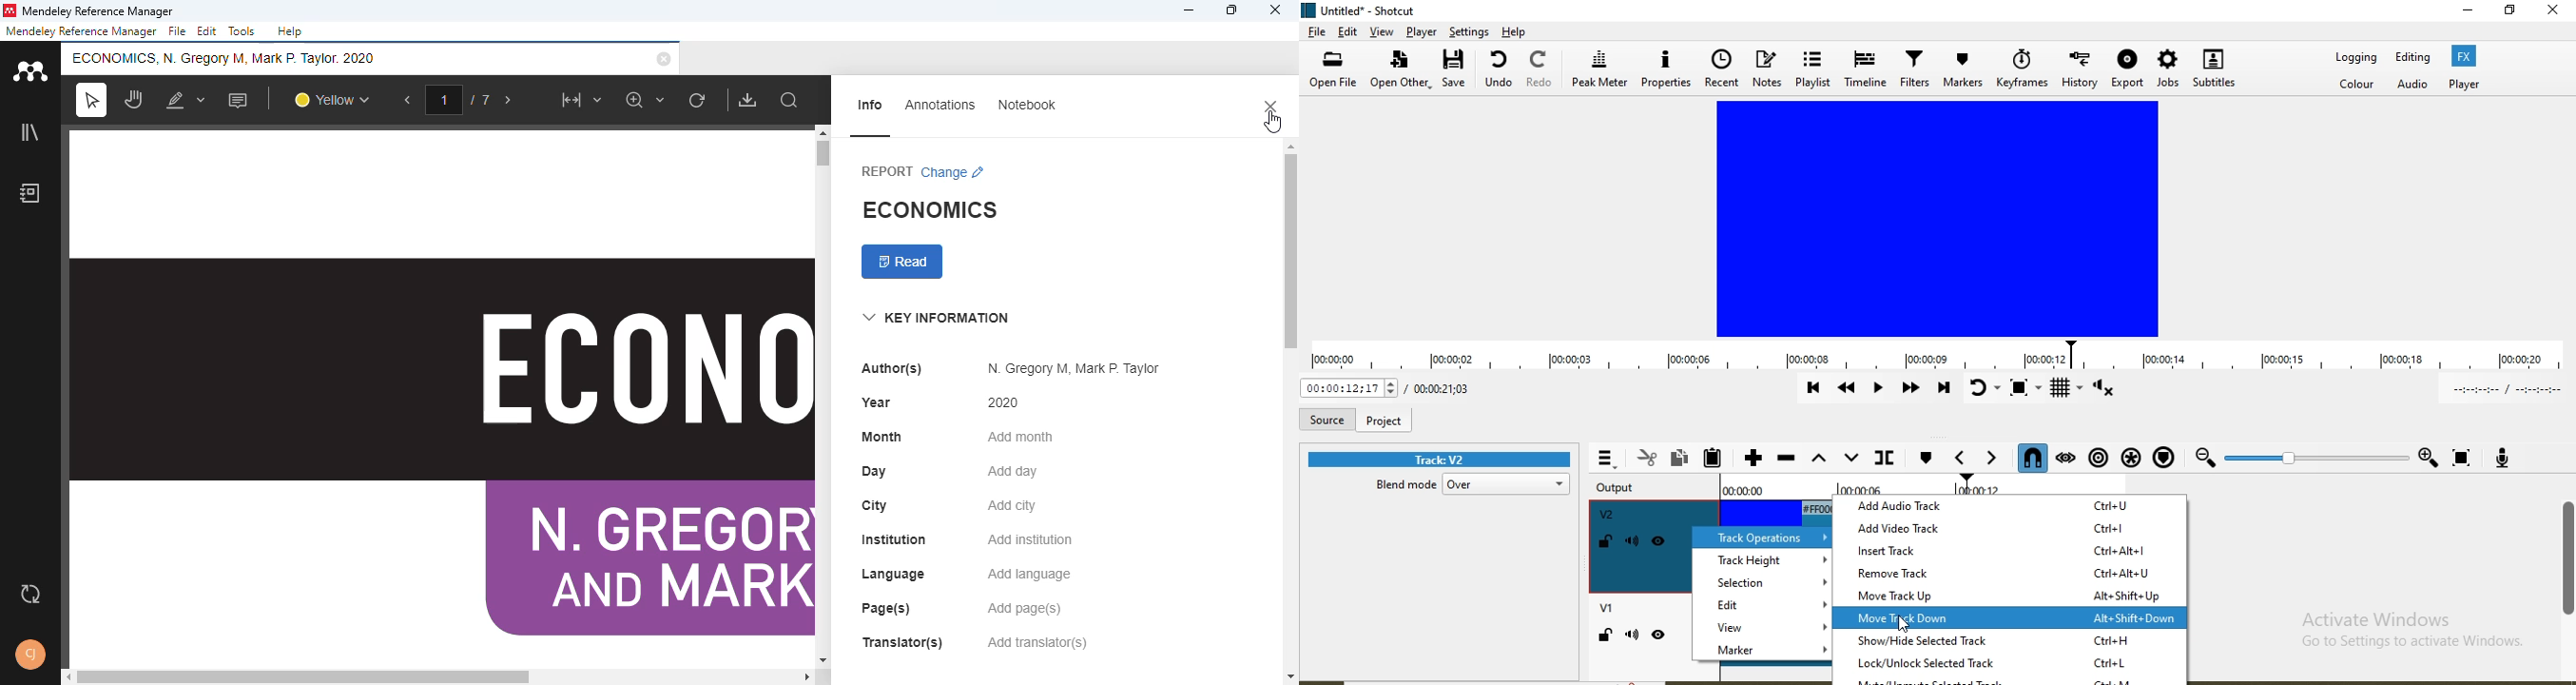 This screenshot has height=700, width=2576. Describe the element at coordinates (885, 609) in the screenshot. I see `page(s)` at that location.